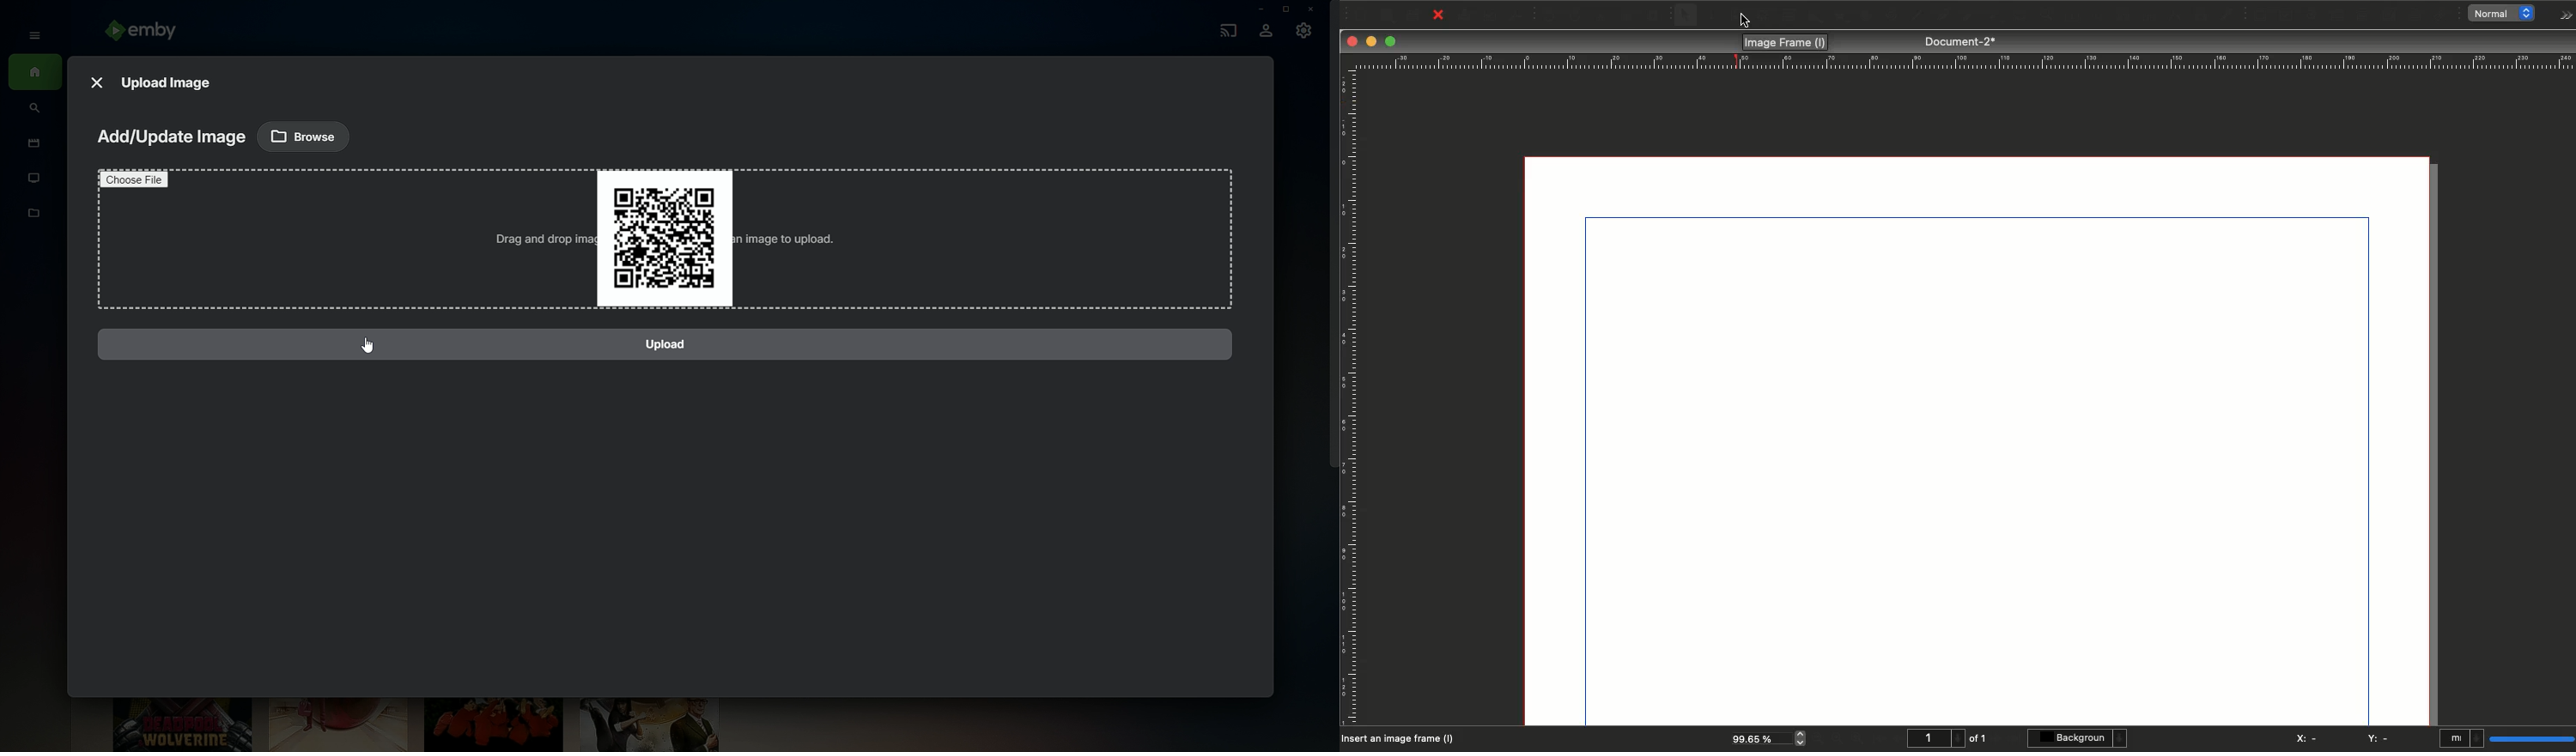 The height and width of the screenshot is (756, 2576). I want to click on Open, so click(1385, 15).